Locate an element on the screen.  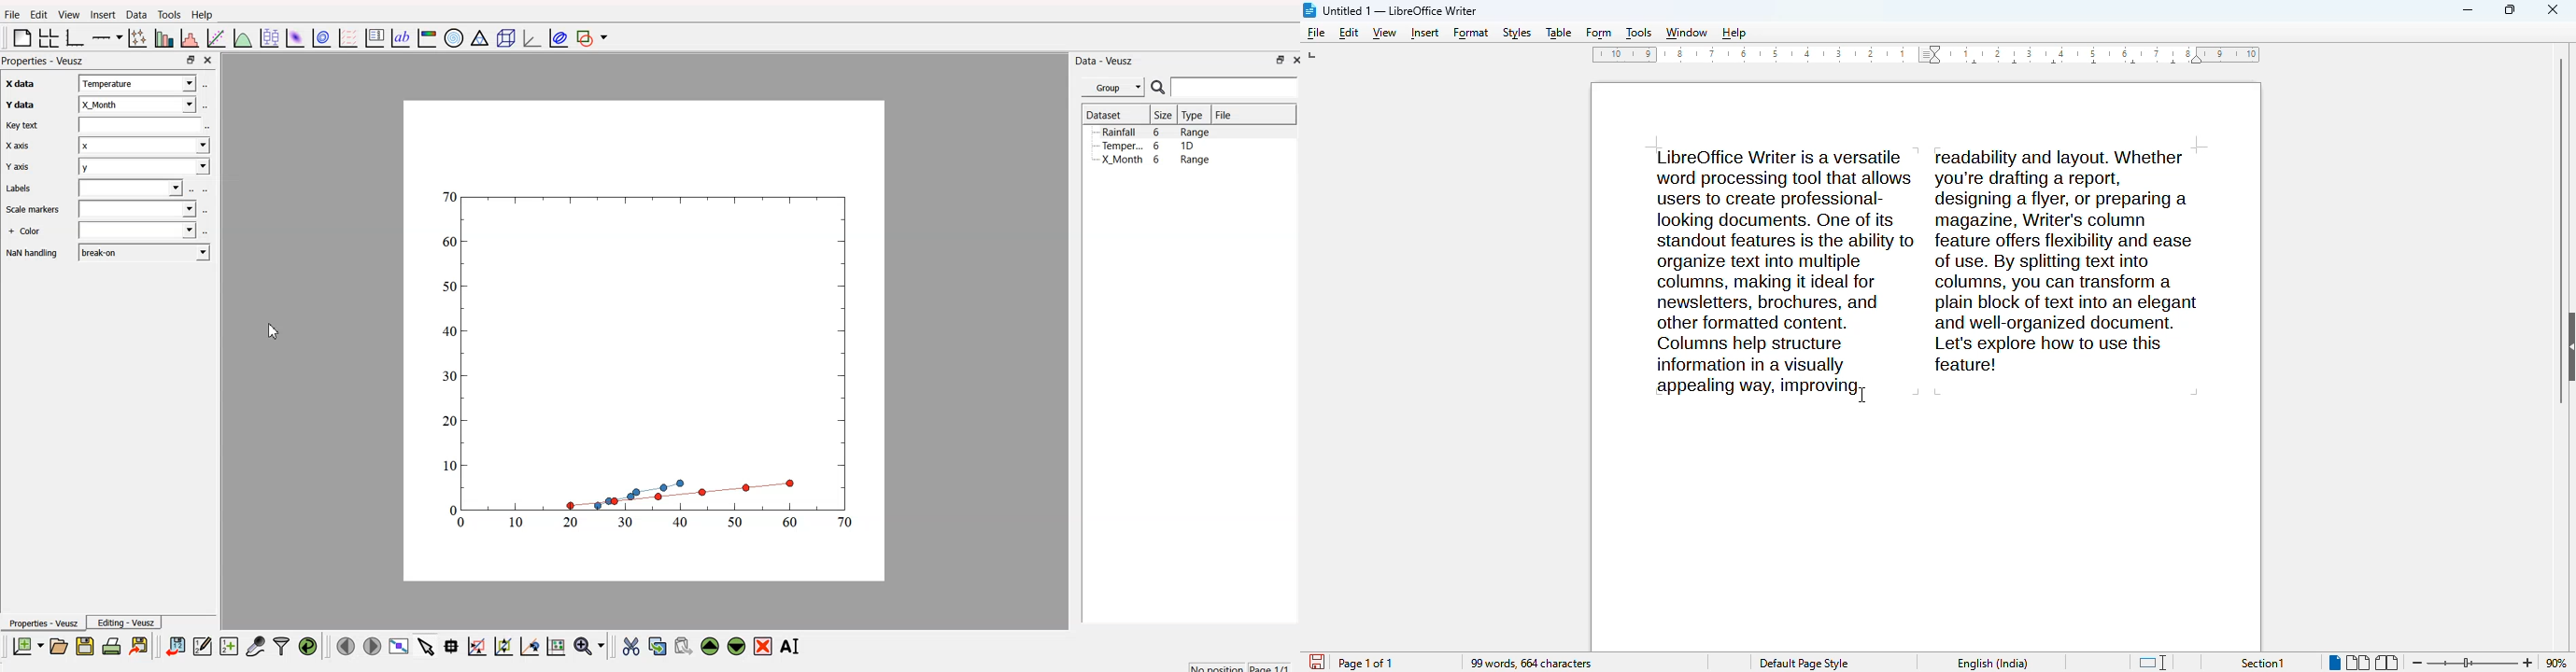
left tab stop option is located at coordinates (1315, 55).